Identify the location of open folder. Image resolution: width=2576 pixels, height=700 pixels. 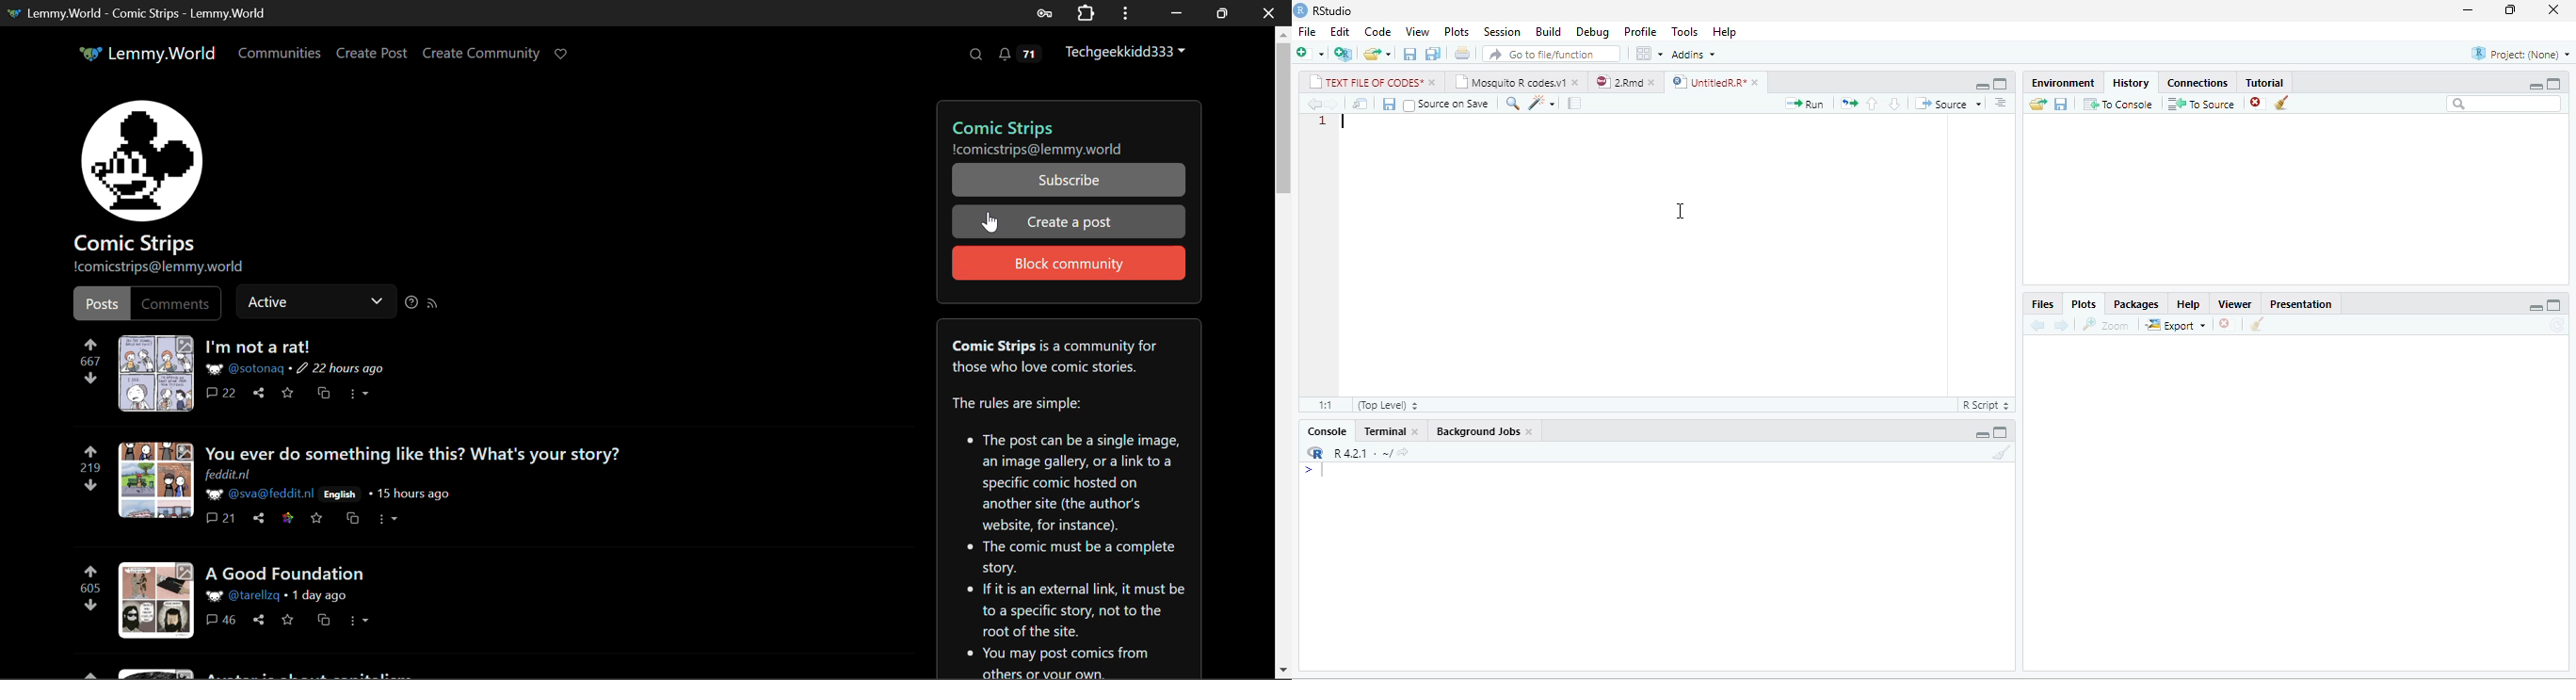
(2038, 104).